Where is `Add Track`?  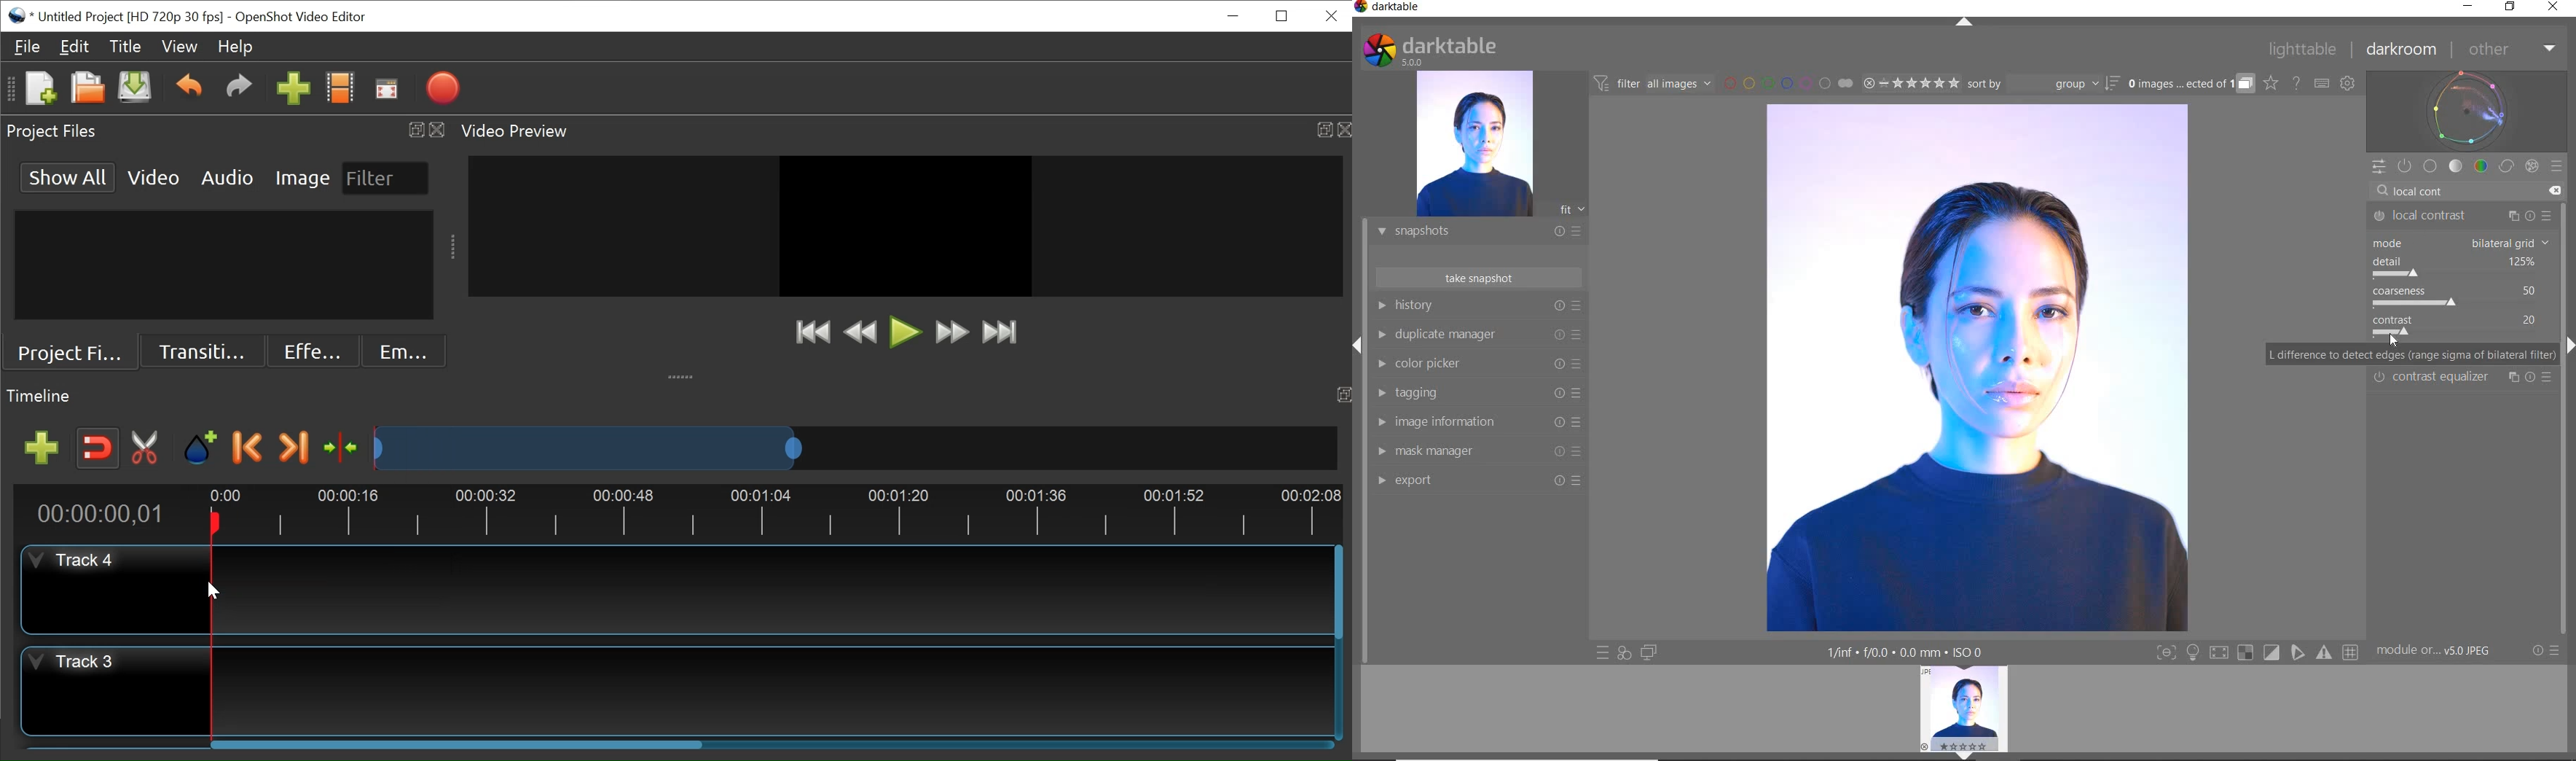 Add Track is located at coordinates (44, 448).